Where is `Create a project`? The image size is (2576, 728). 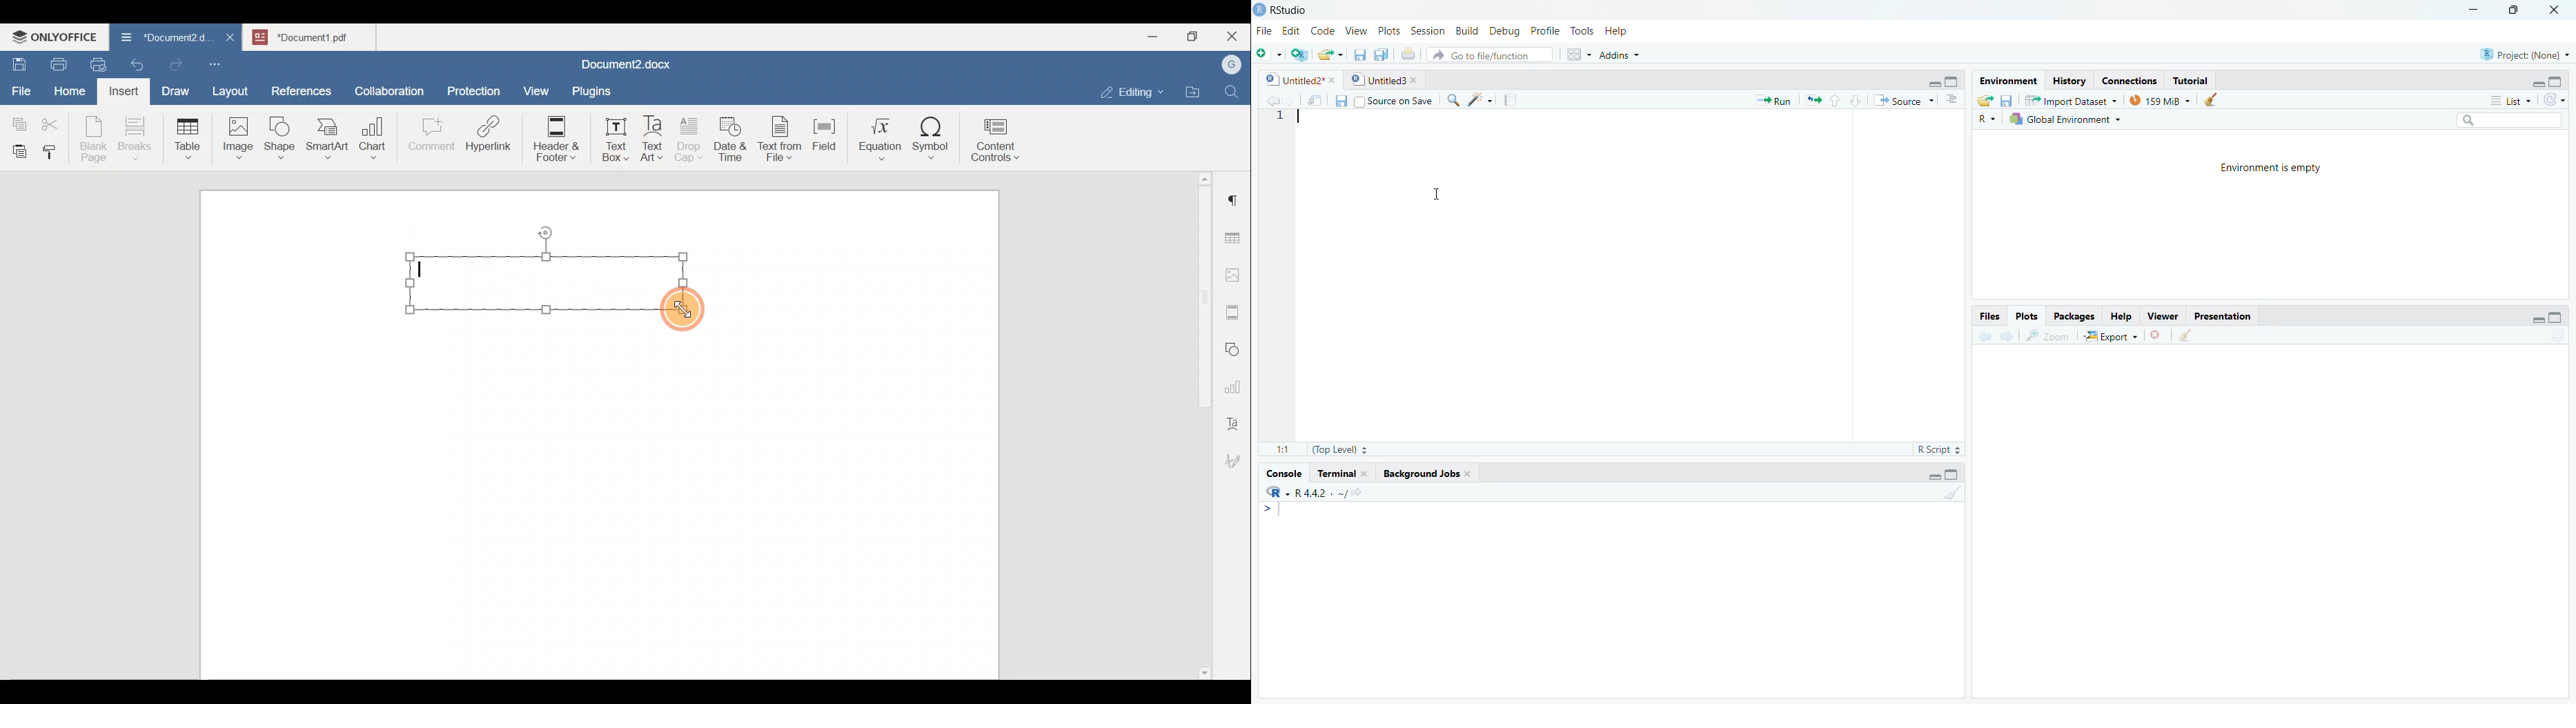
Create a project is located at coordinates (1299, 55).